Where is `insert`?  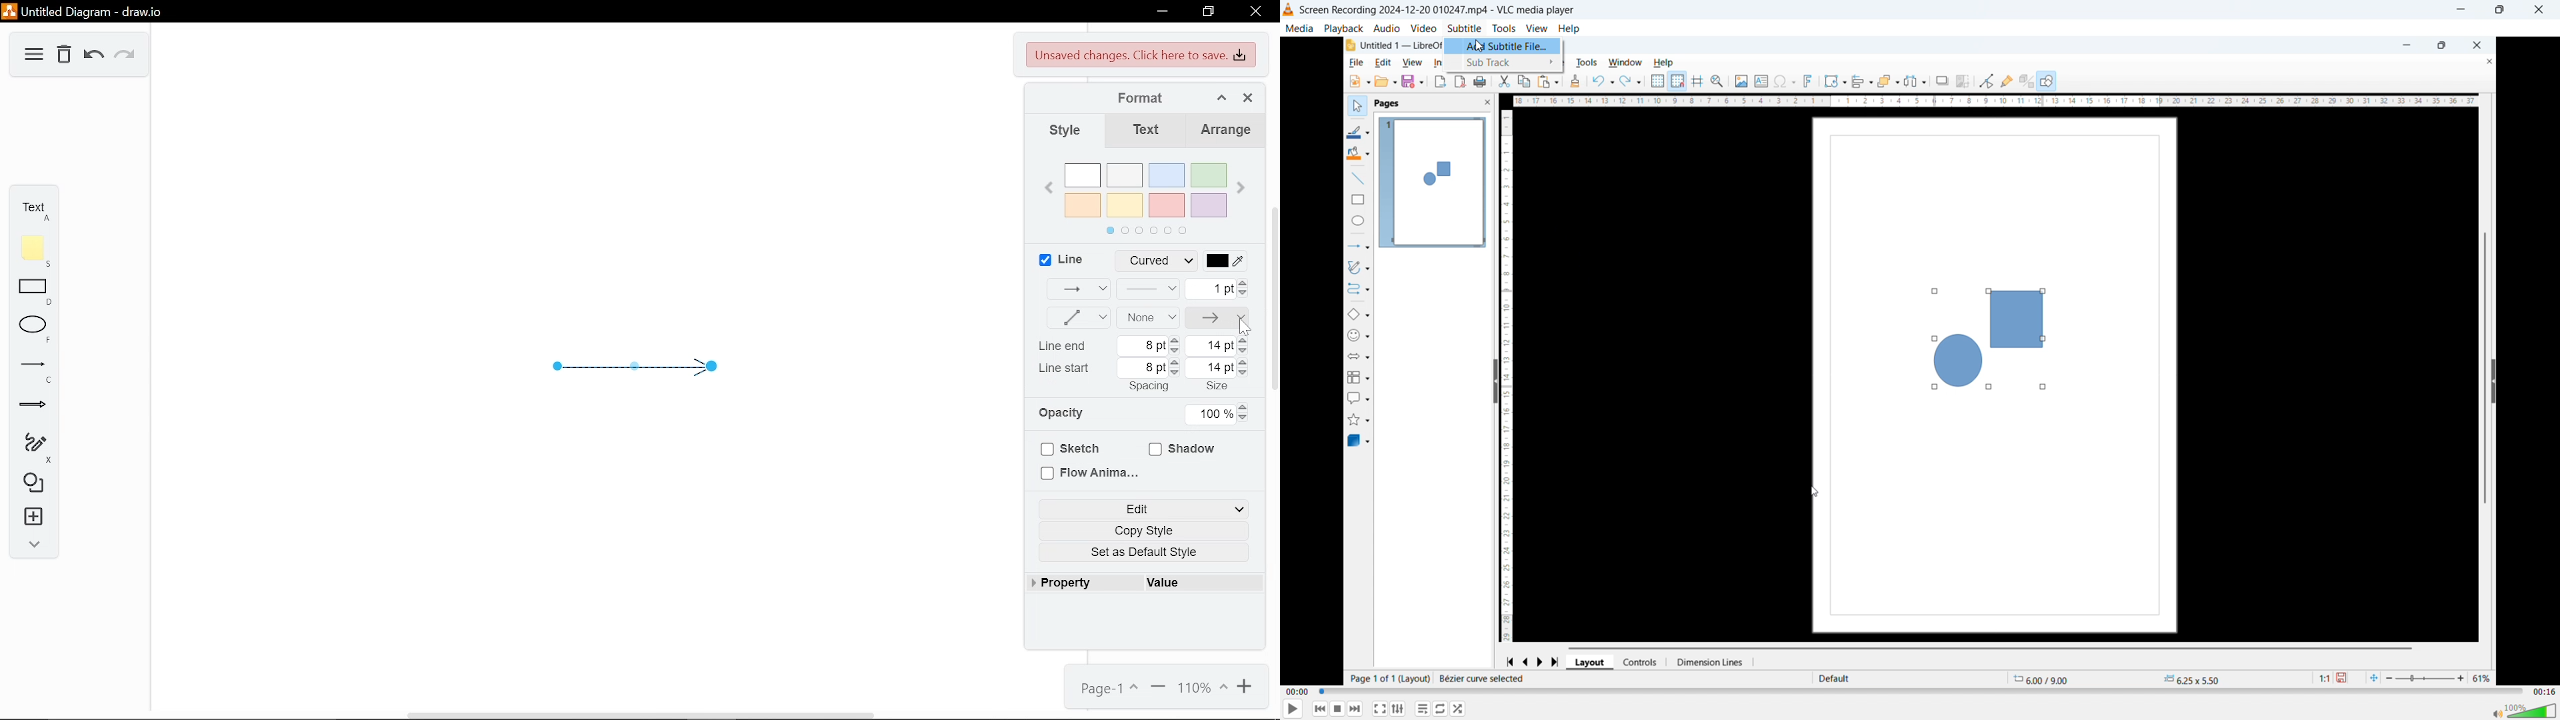
insert is located at coordinates (1437, 63).